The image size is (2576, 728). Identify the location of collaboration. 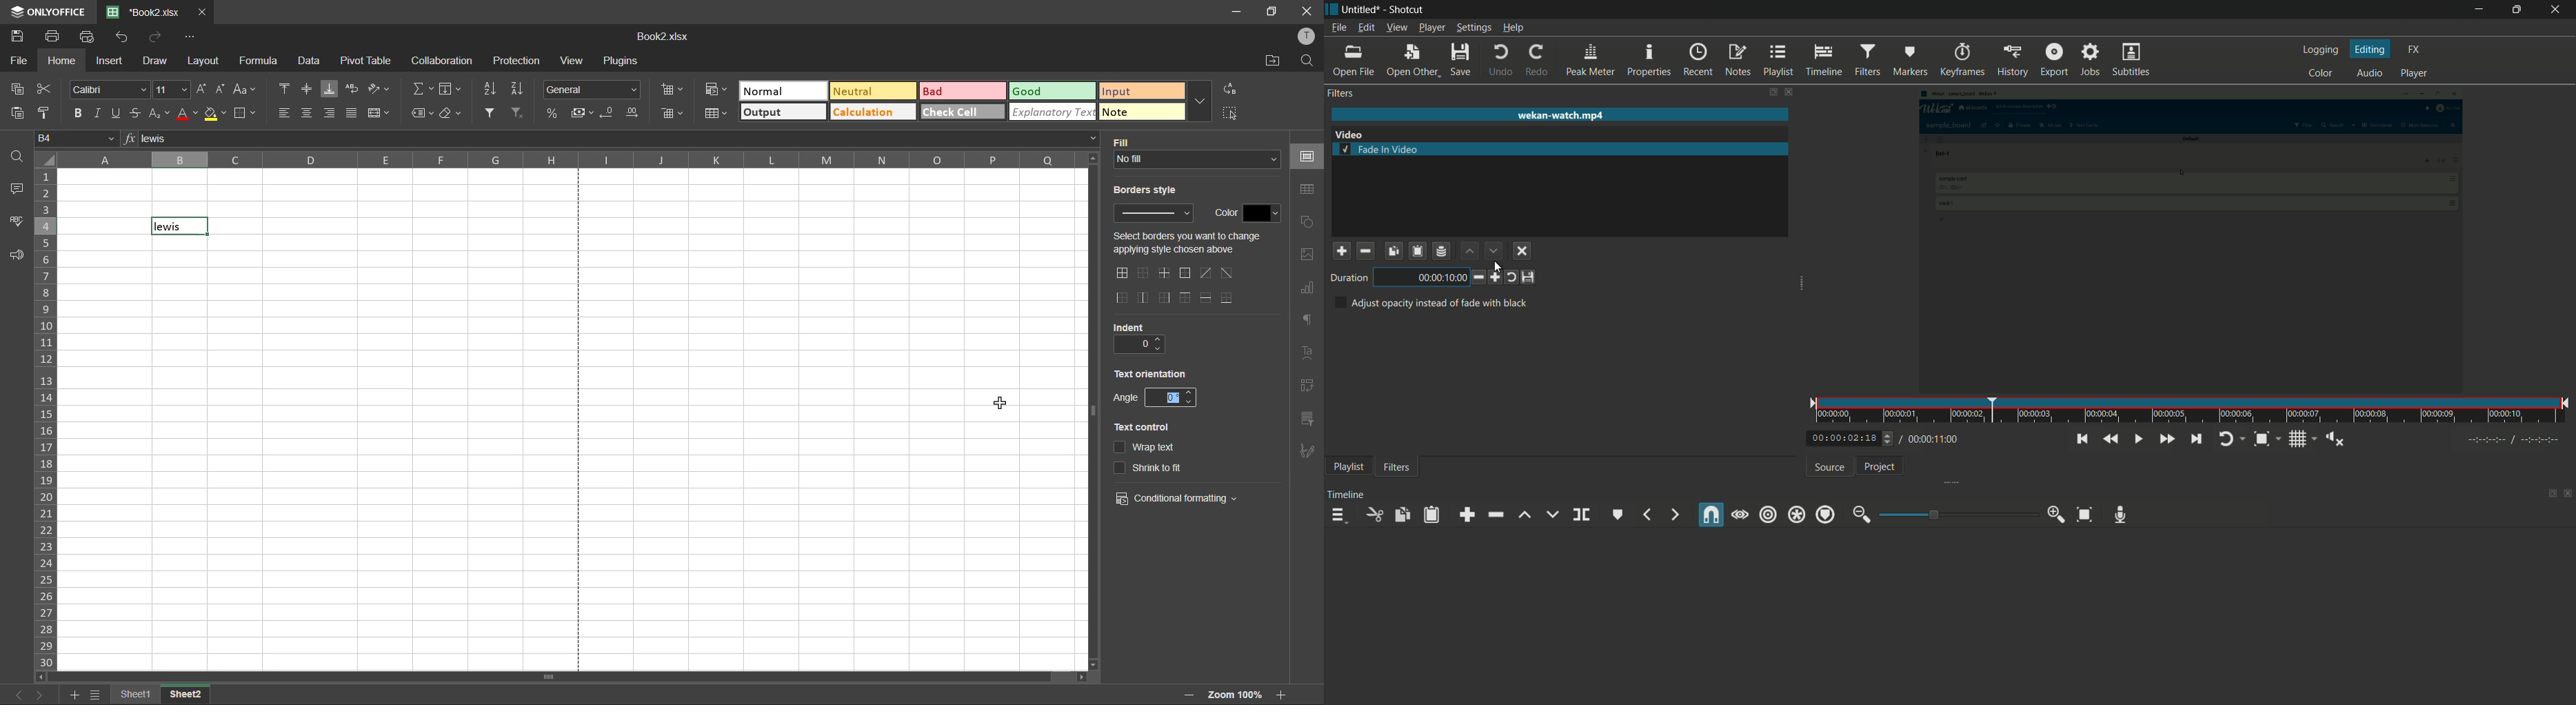
(442, 62).